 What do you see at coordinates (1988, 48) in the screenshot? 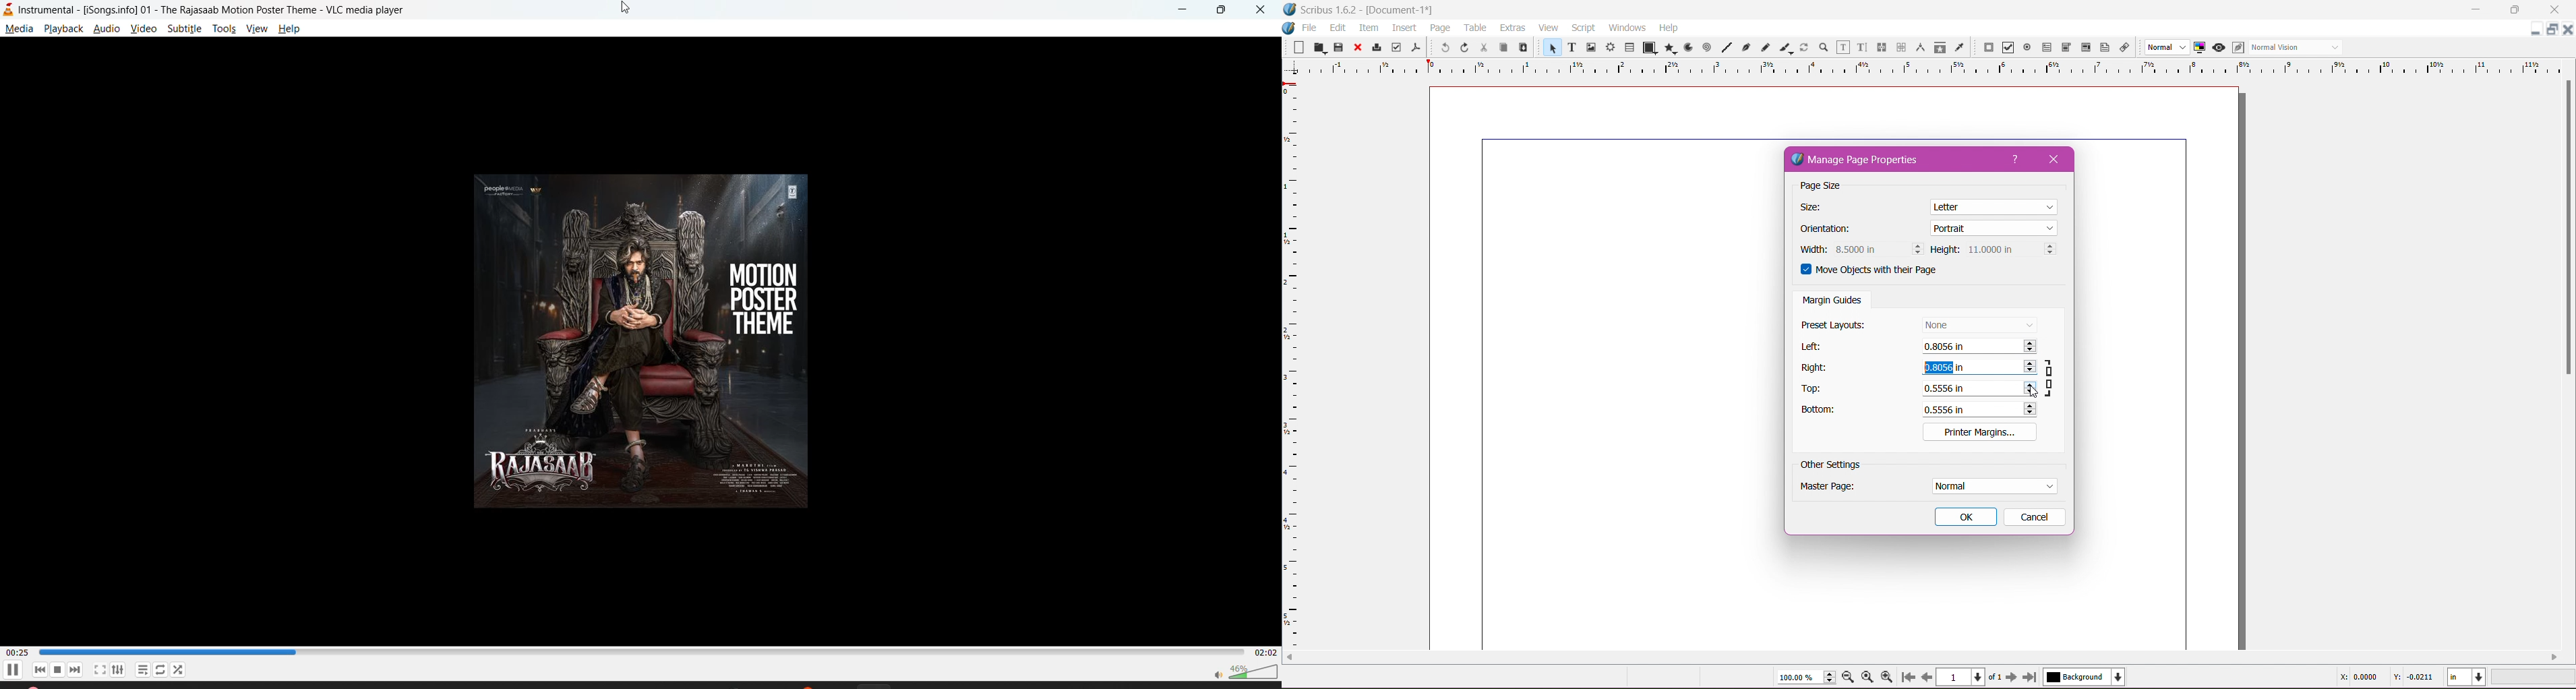
I see `PDF Push Button` at bounding box center [1988, 48].